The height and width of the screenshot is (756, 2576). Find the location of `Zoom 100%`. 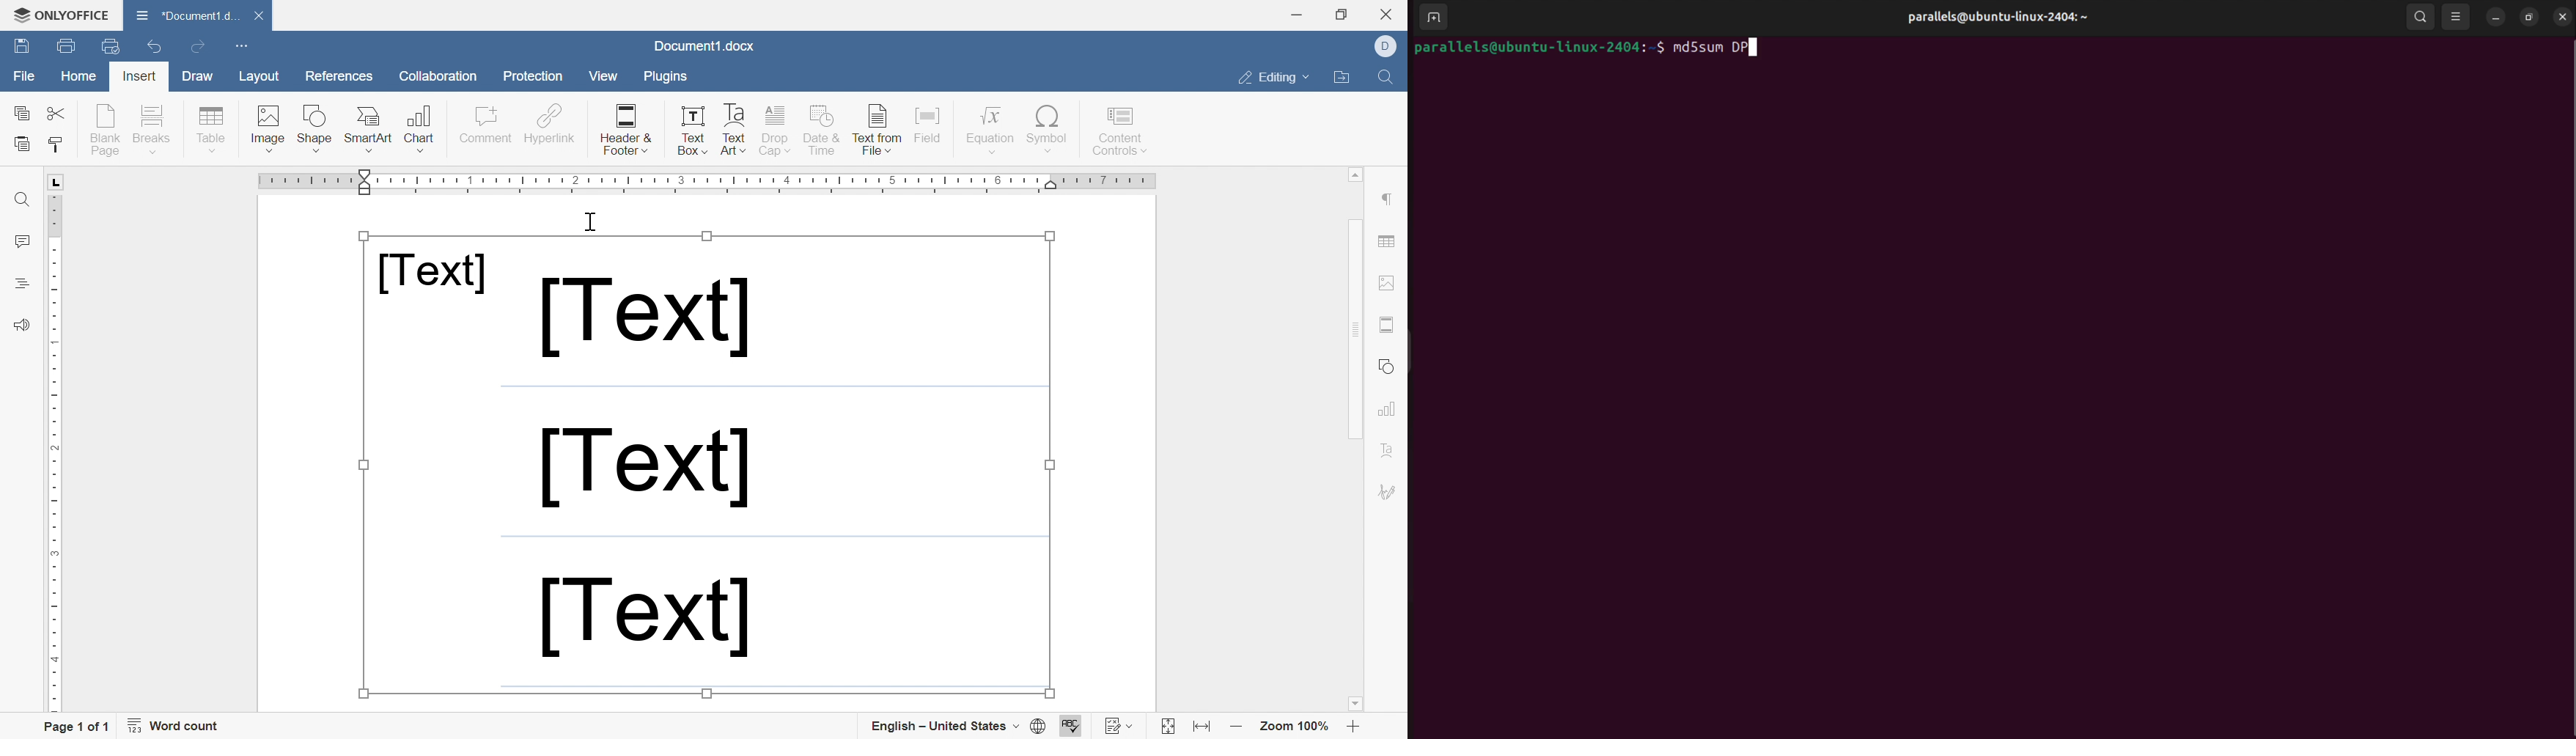

Zoom 100% is located at coordinates (1295, 724).